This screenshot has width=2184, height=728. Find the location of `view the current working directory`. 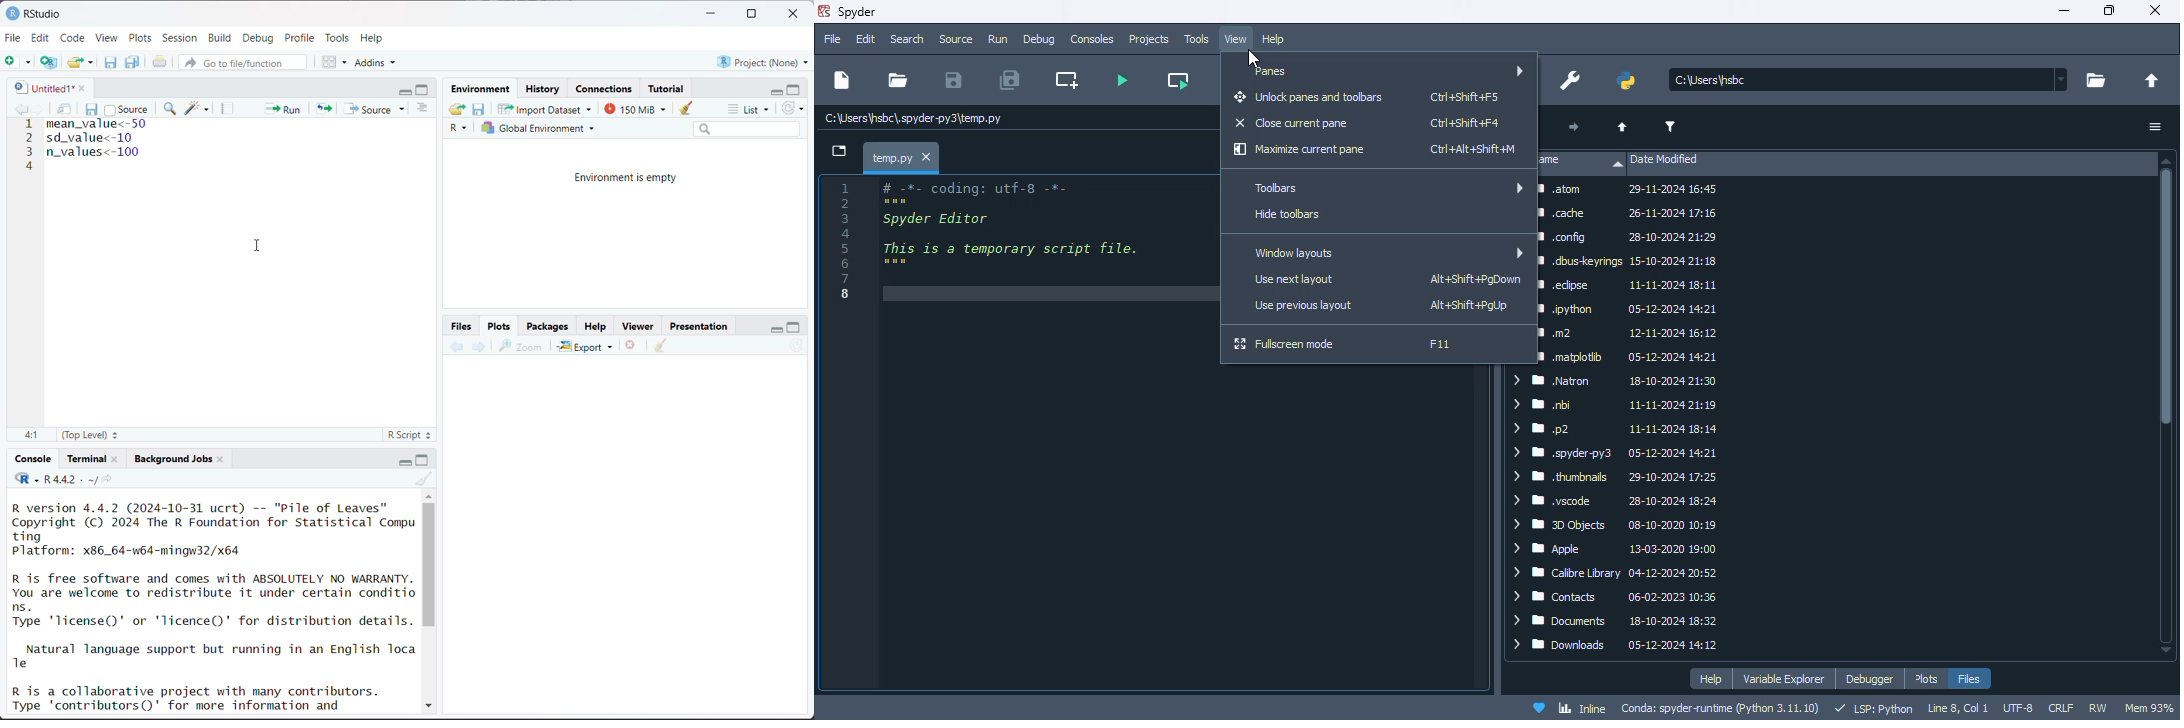

view the current working directory is located at coordinates (106, 479).